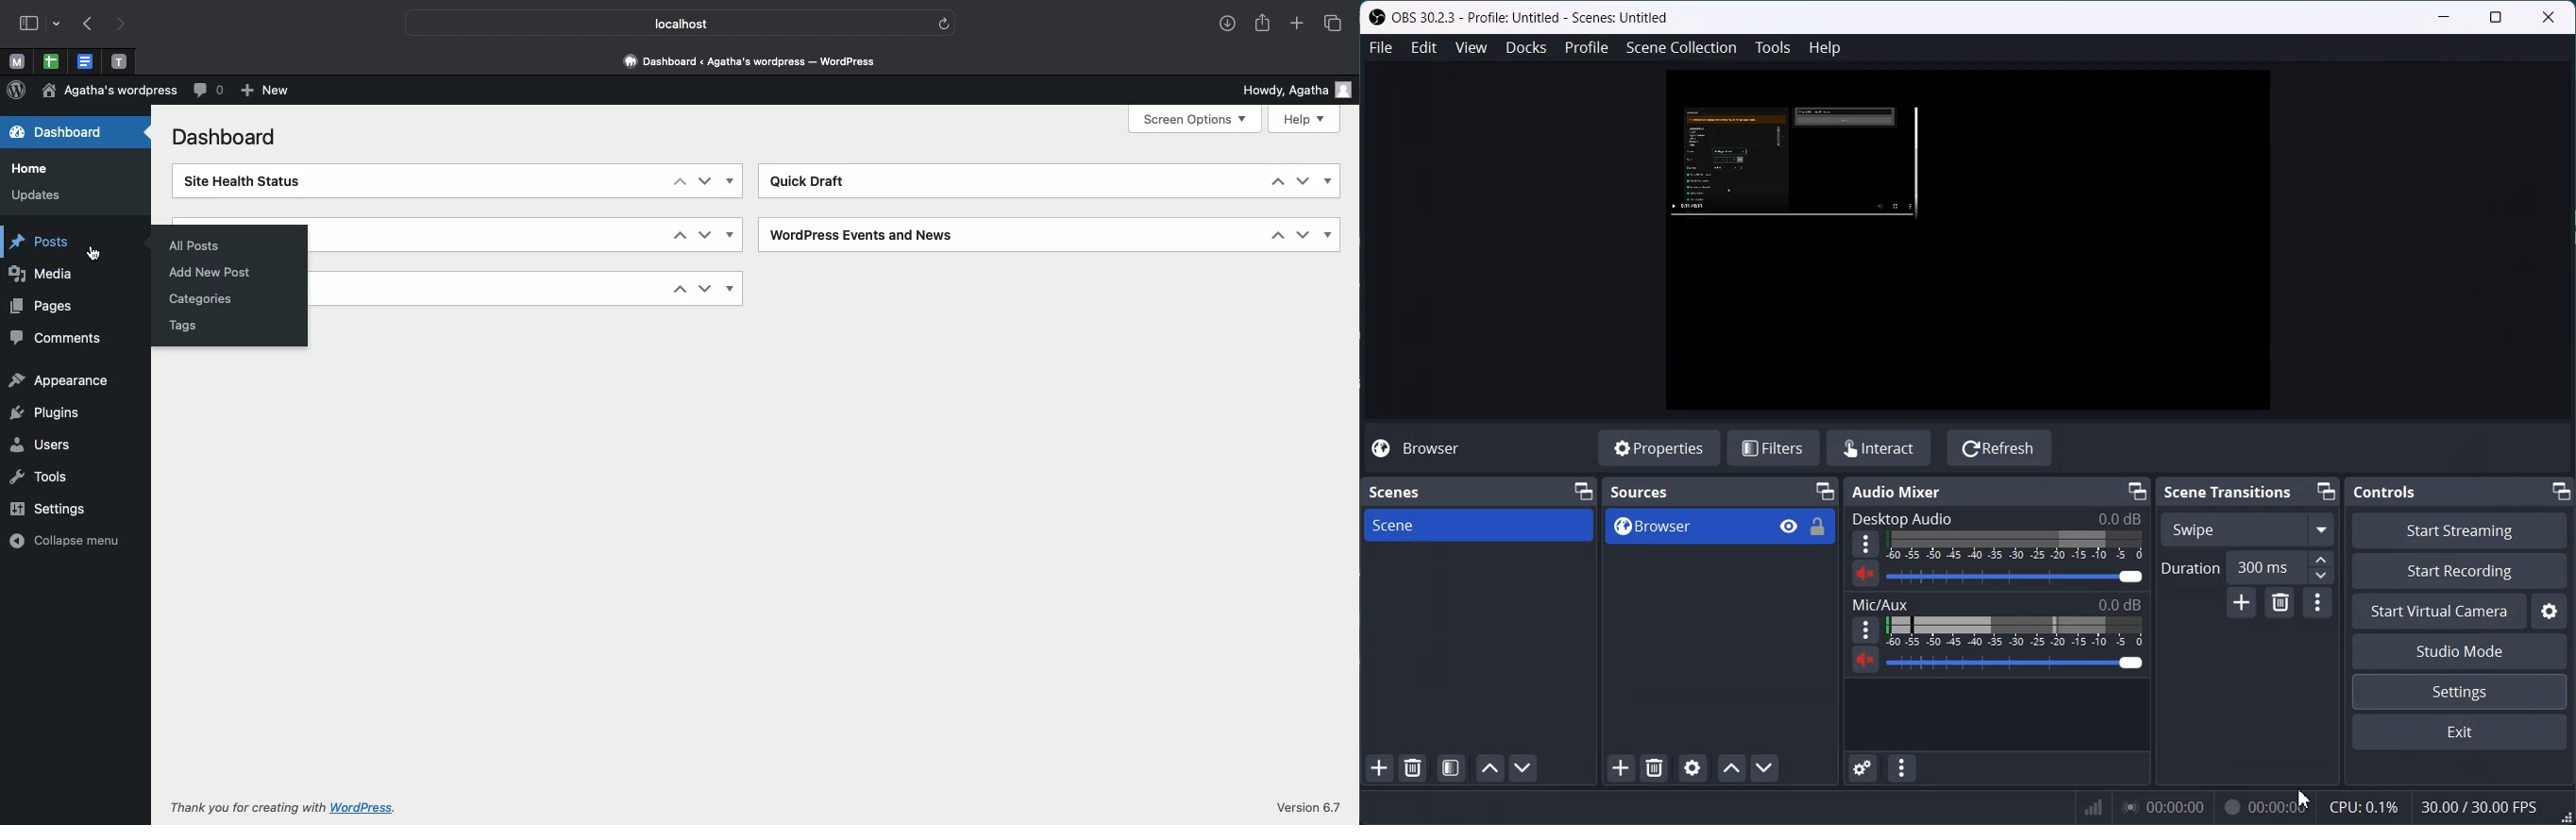  I want to click on Minimize, so click(2327, 492).